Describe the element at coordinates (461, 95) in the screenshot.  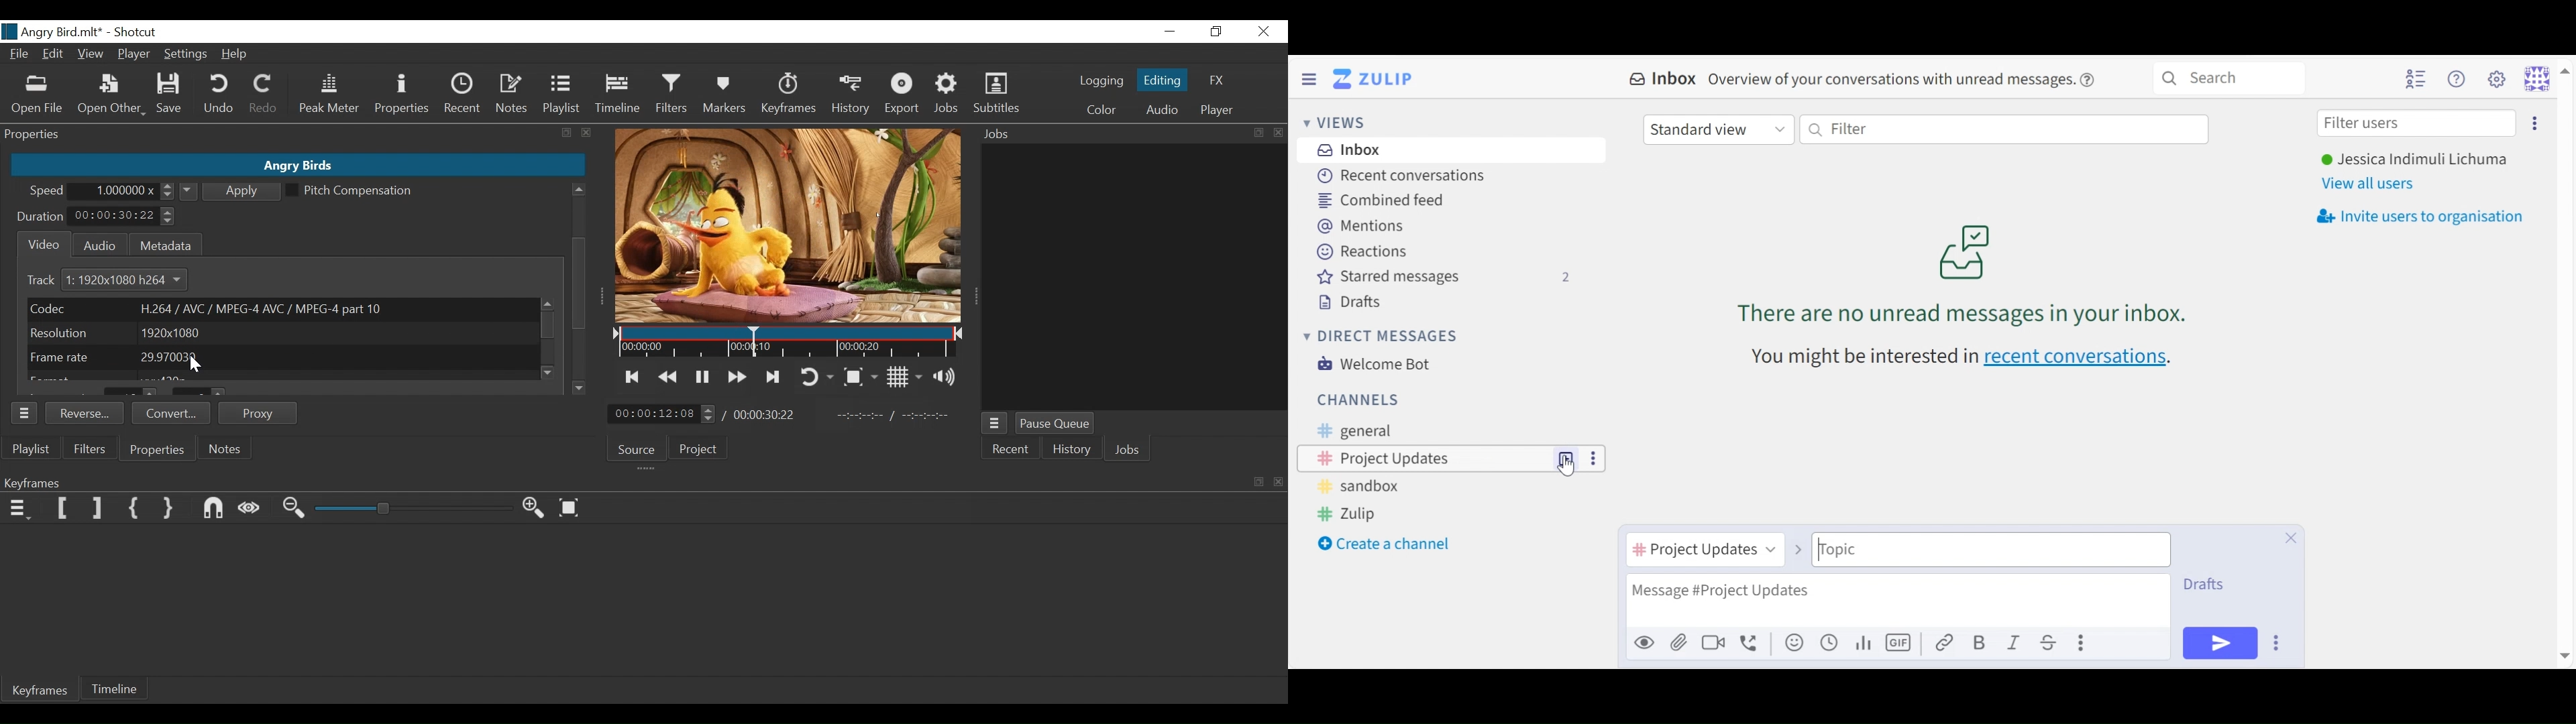
I see `Recent` at that location.